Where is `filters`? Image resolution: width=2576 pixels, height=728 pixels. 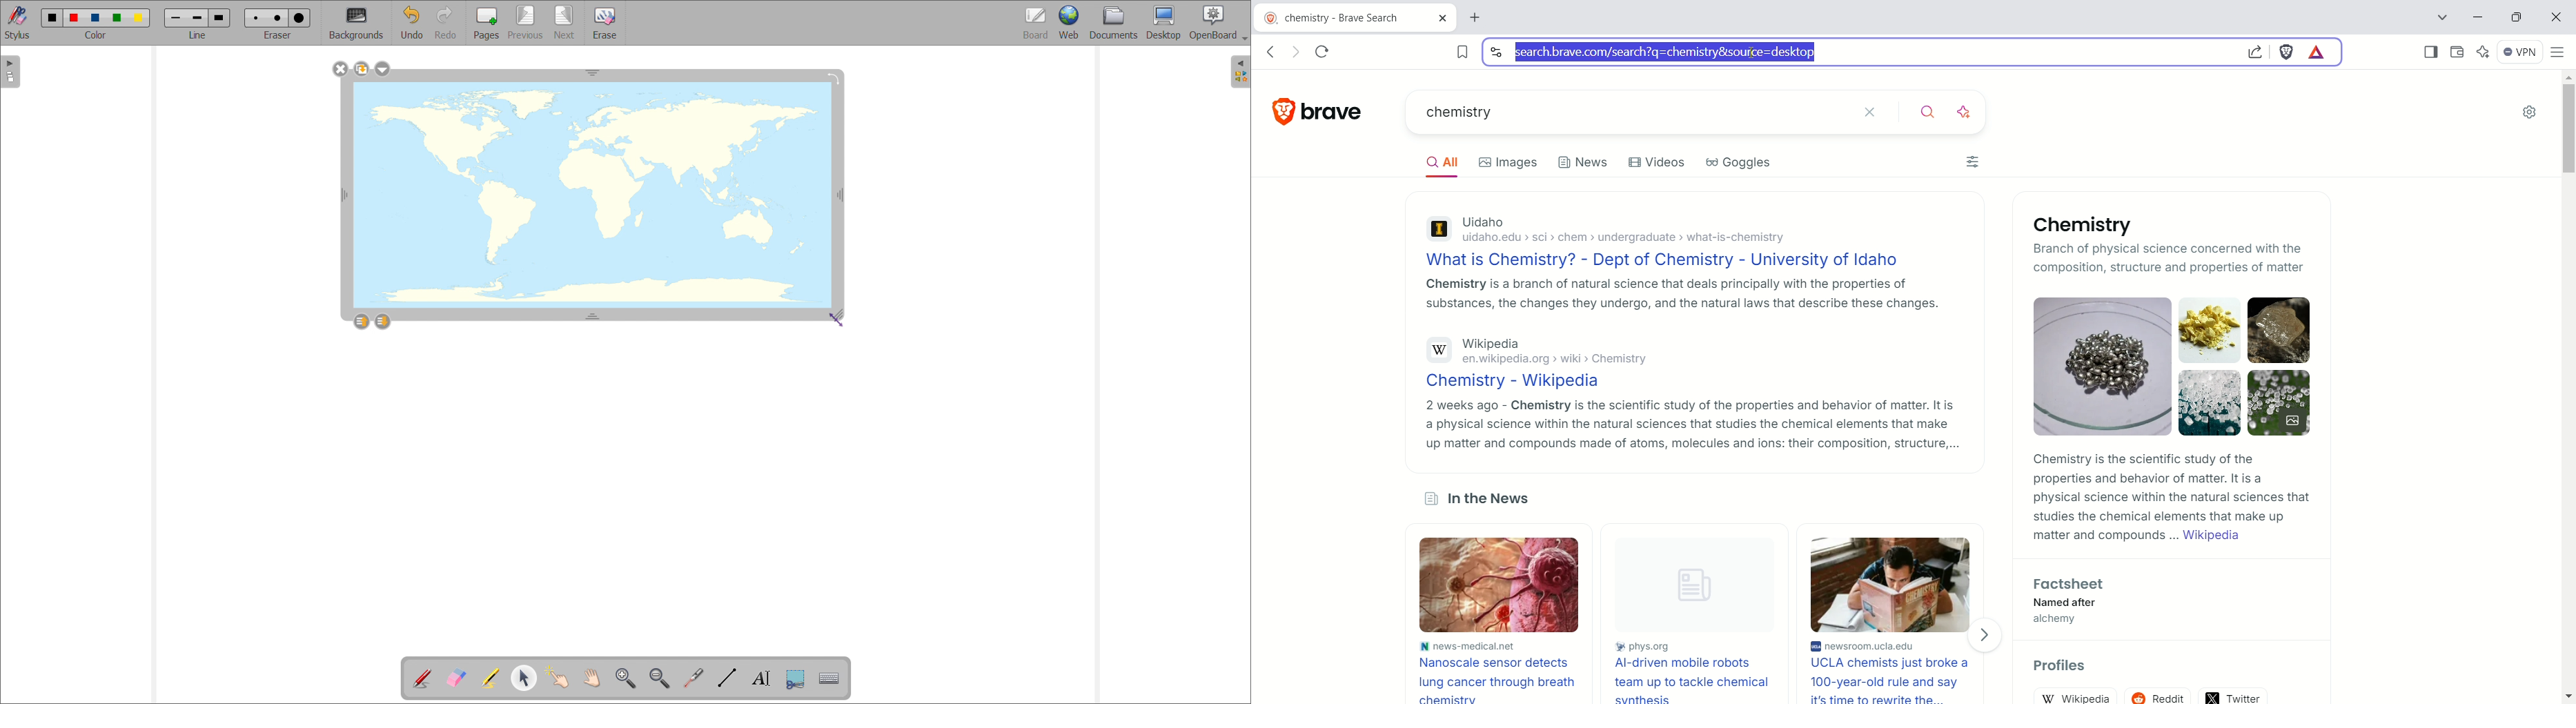
filters is located at coordinates (1972, 162).